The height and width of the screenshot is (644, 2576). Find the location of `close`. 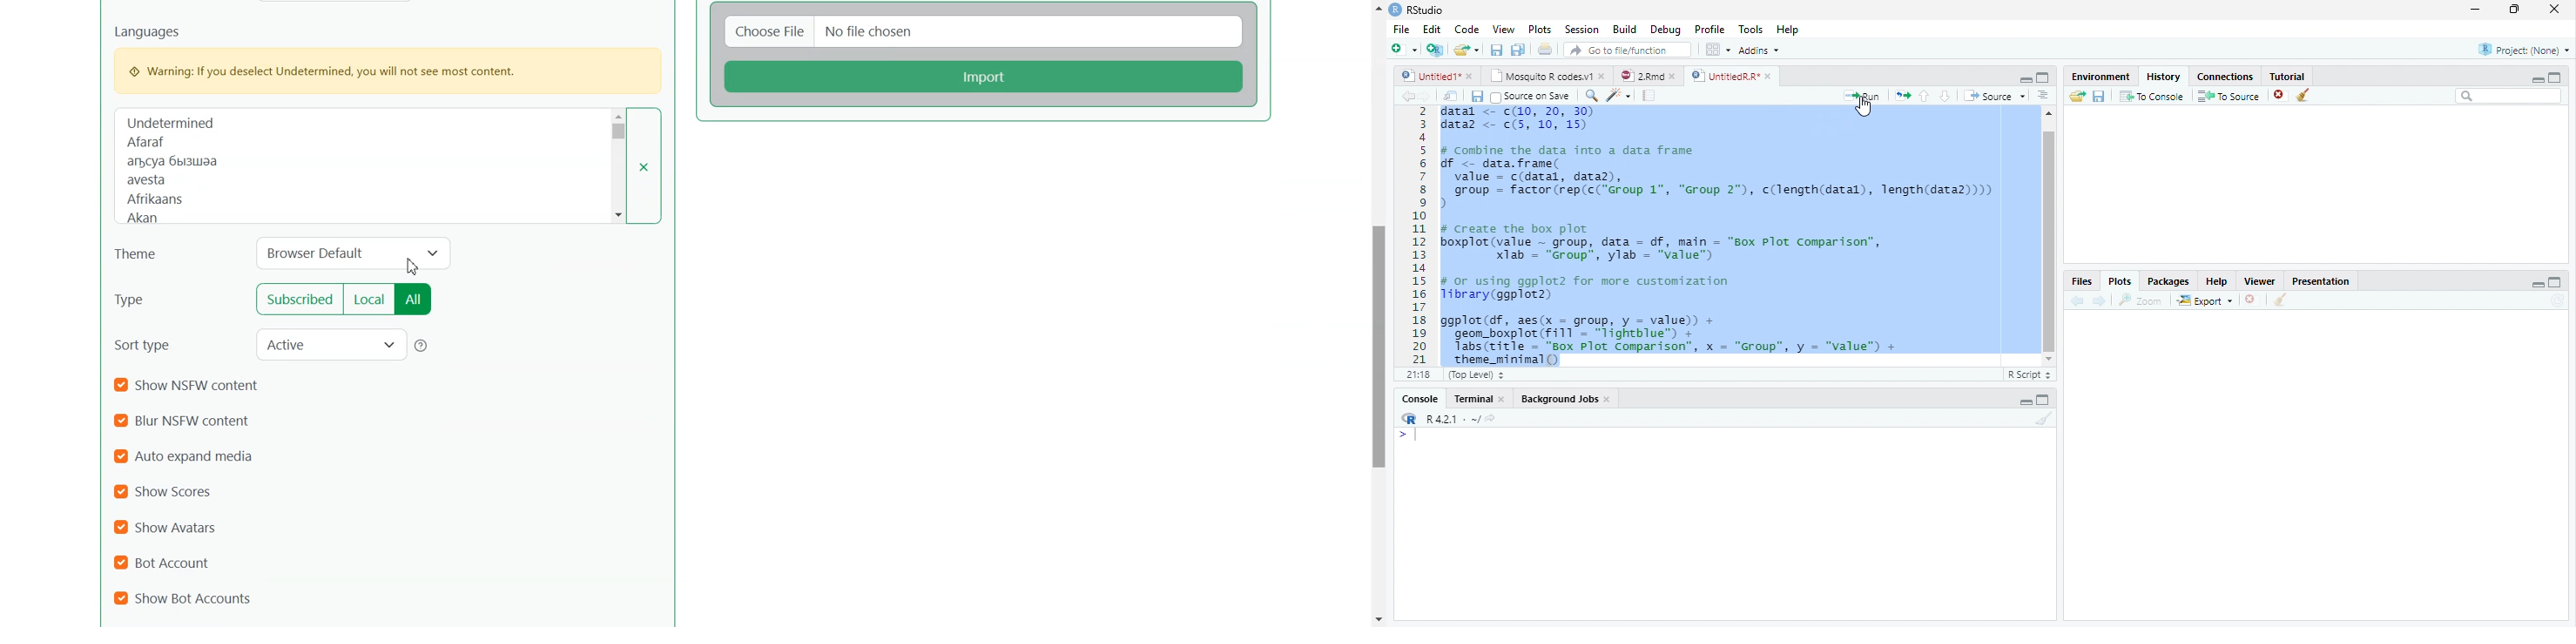

close is located at coordinates (1469, 76).